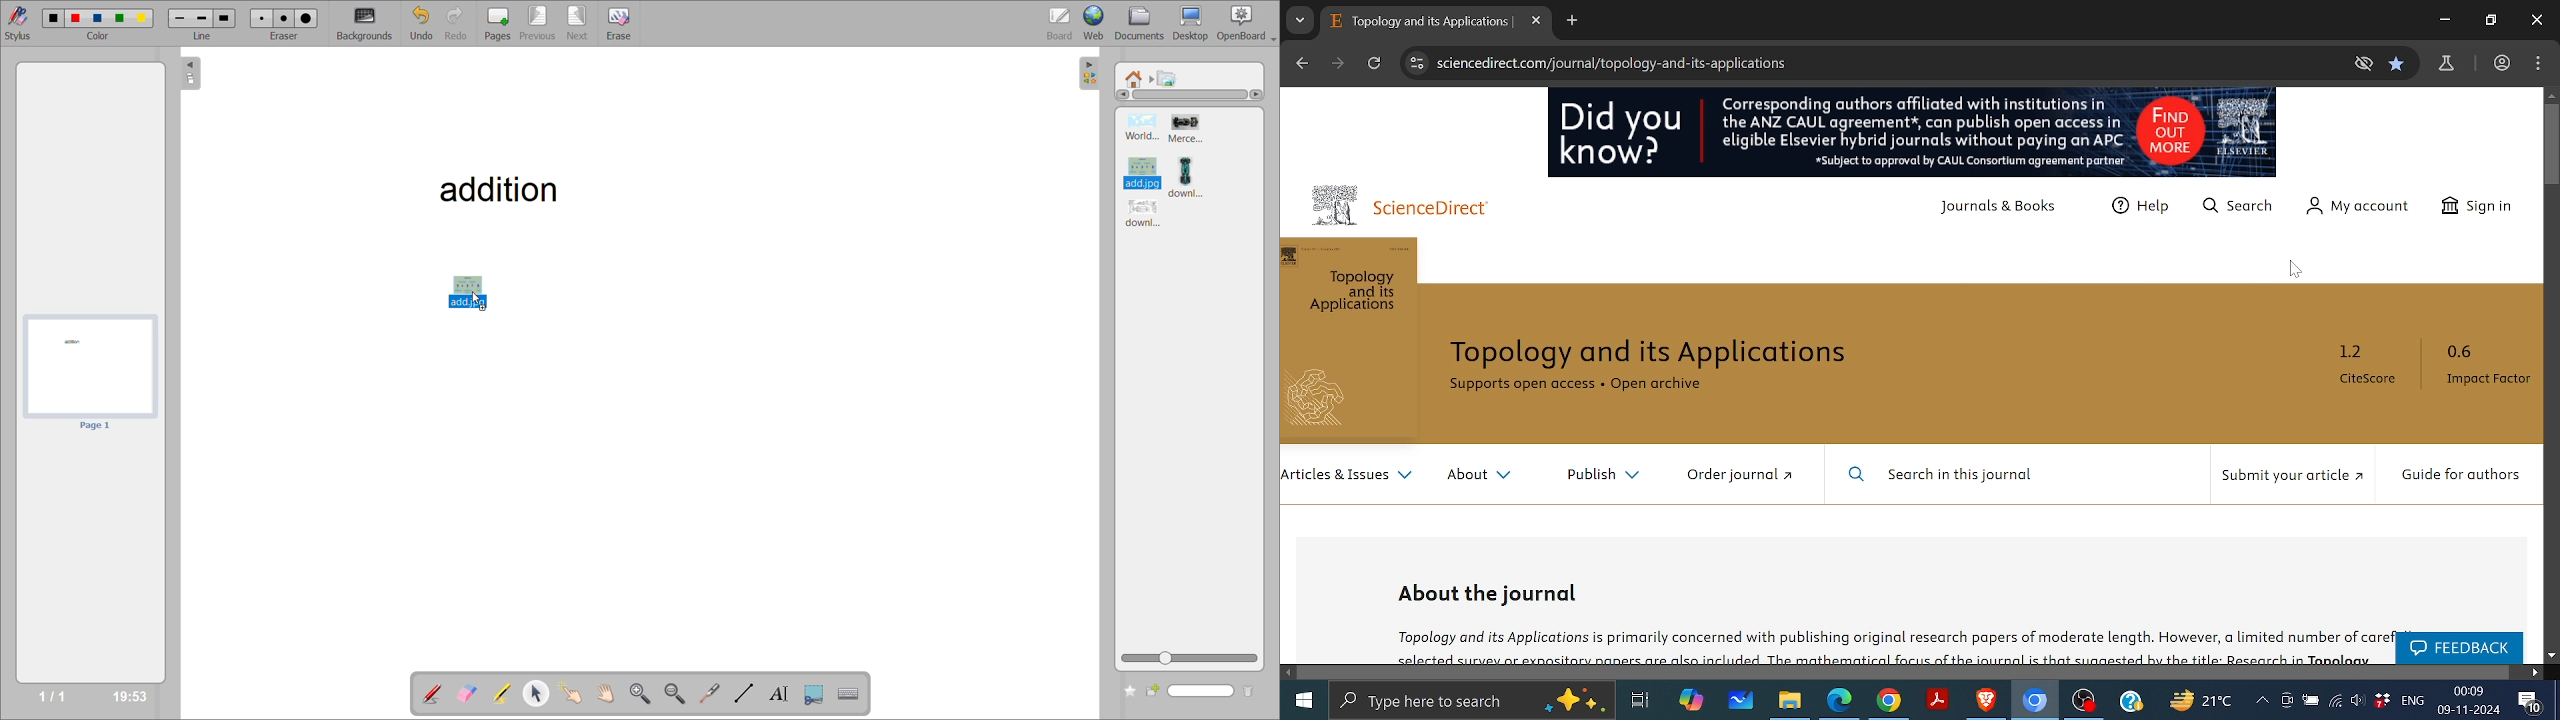  What do you see at coordinates (1938, 700) in the screenshot?
I see `Adobe reader` at bounding box center [1938, 700].